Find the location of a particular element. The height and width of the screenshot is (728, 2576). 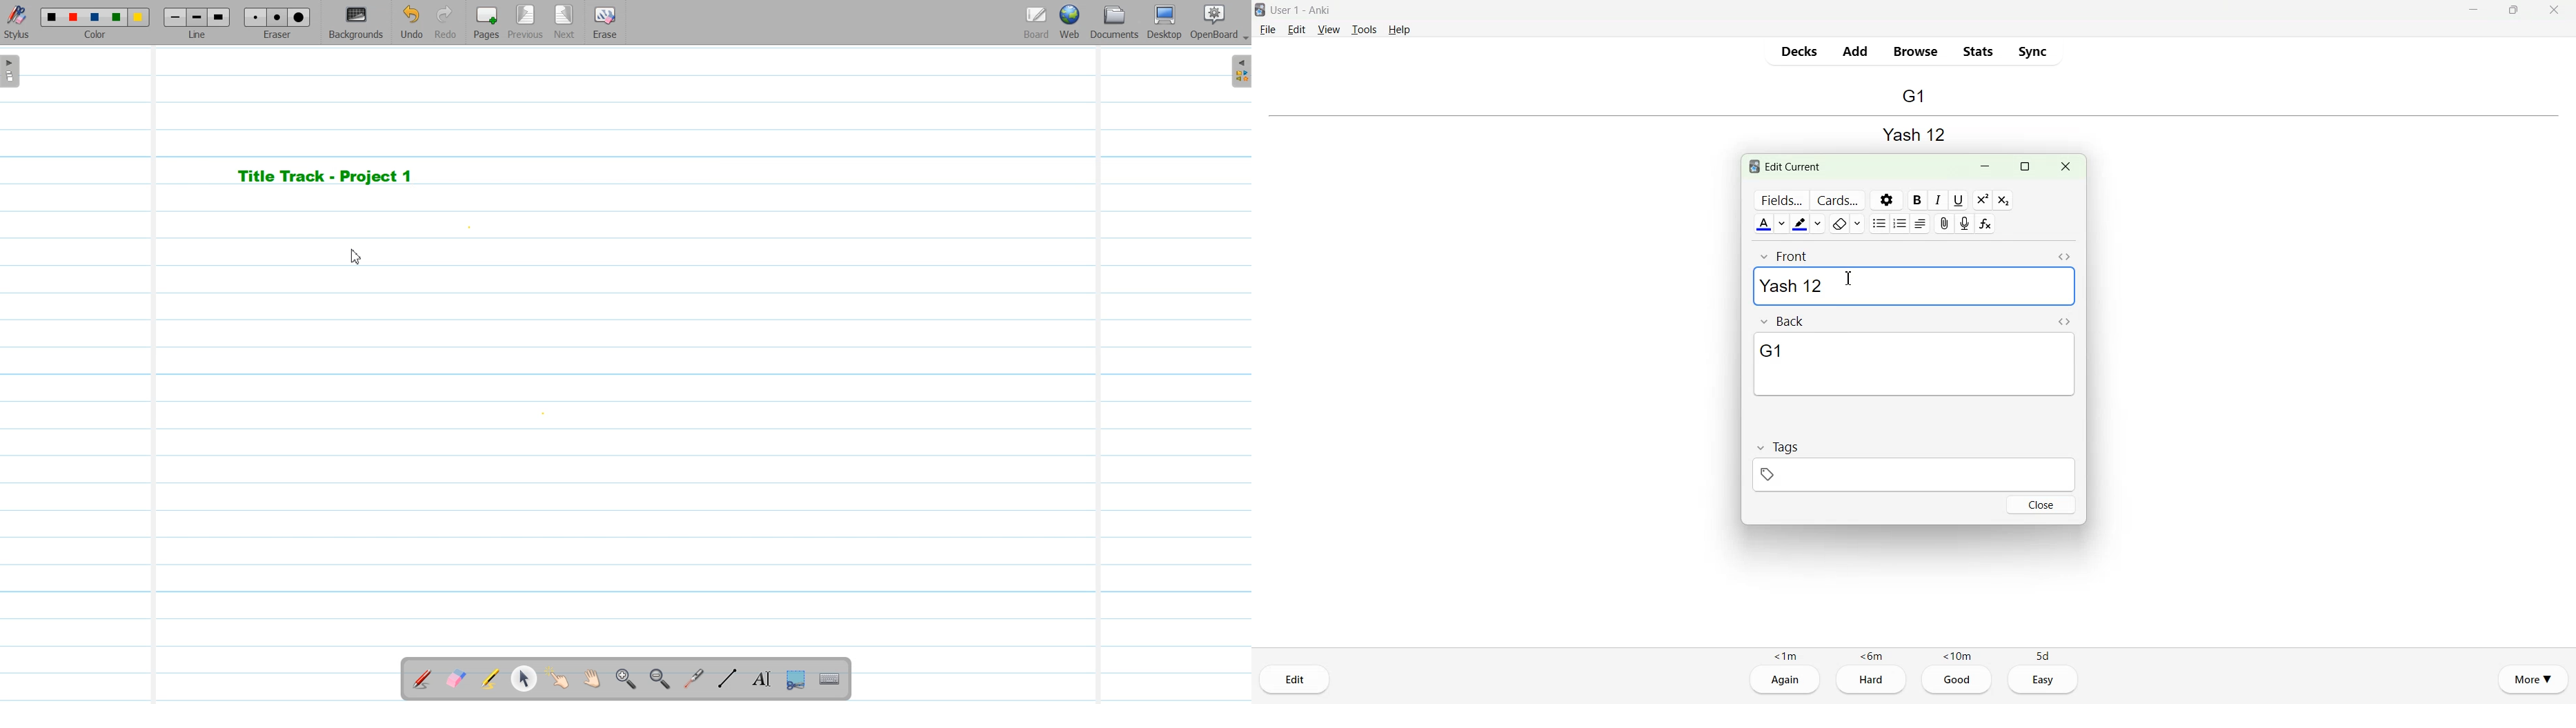

Maximize is located at coordinates (2513, 10).